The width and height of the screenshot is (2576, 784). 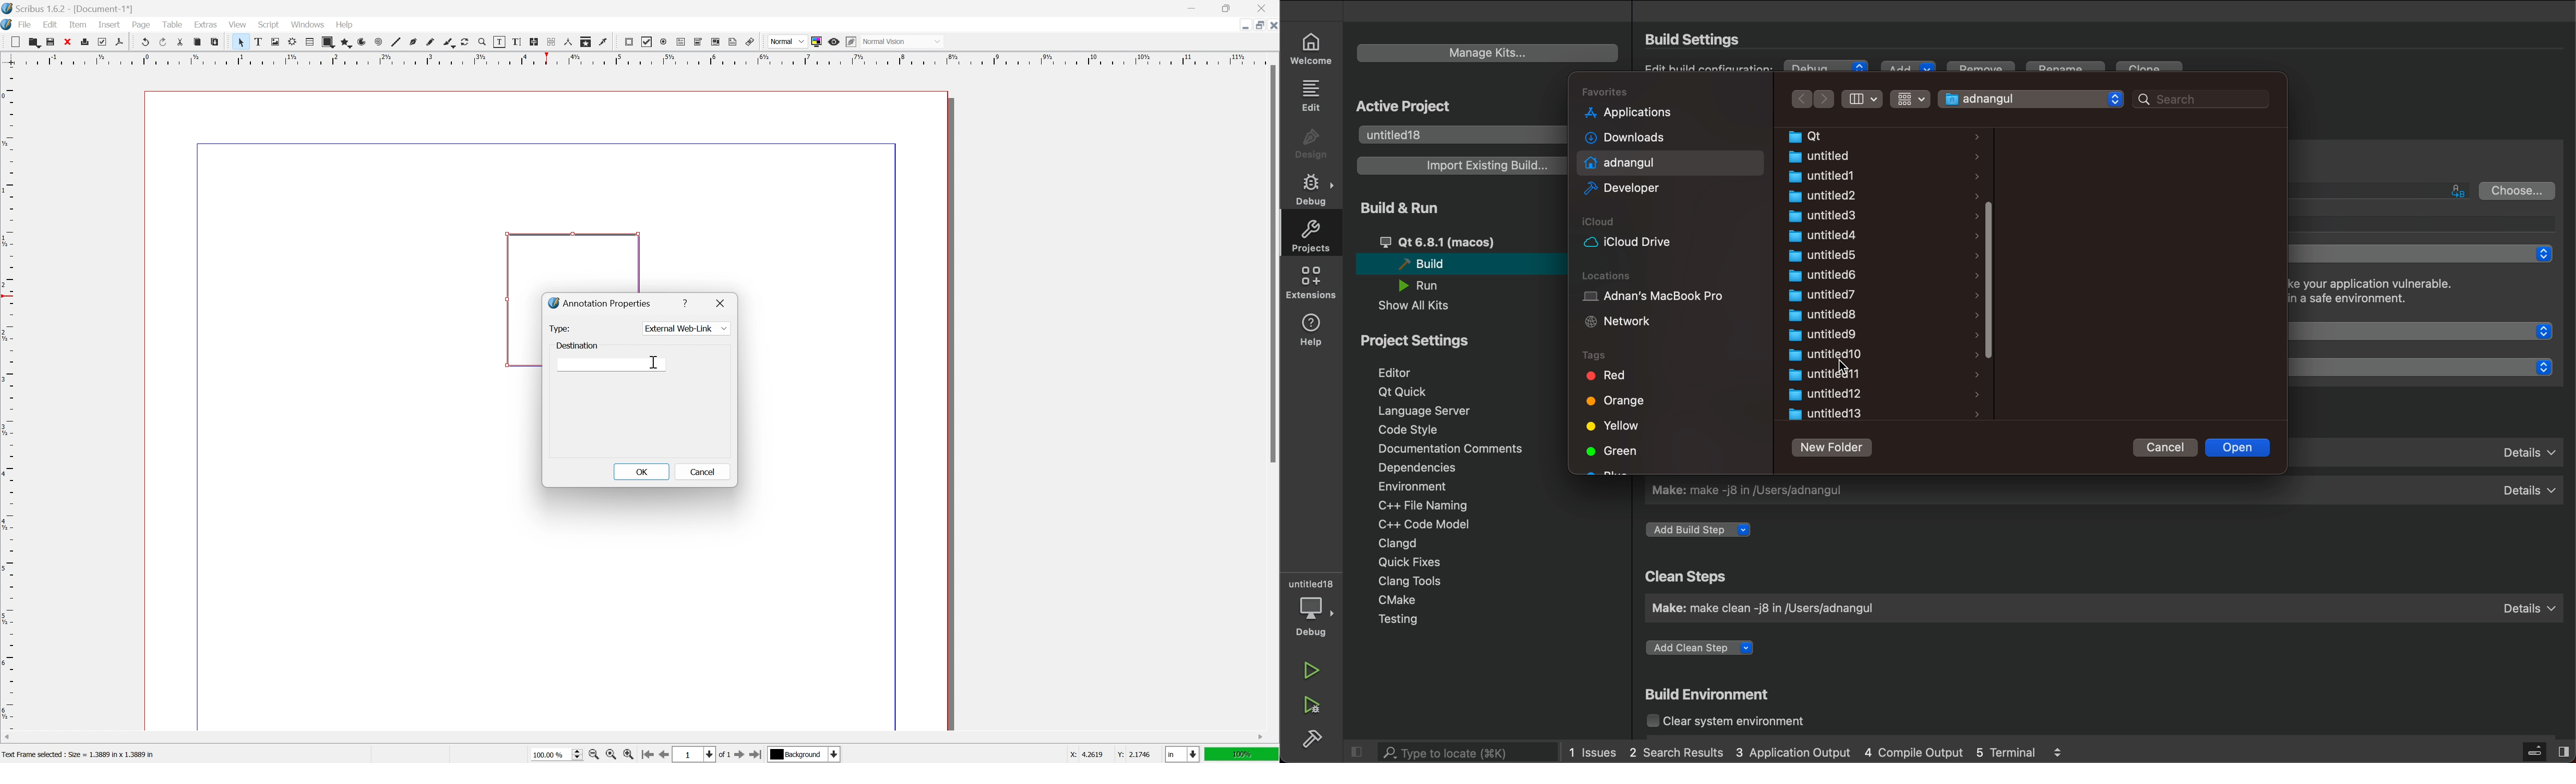 What do you see at coordinates (1826, 99) in the screenshot?
I see `next` at bounding box center [1826, 99].